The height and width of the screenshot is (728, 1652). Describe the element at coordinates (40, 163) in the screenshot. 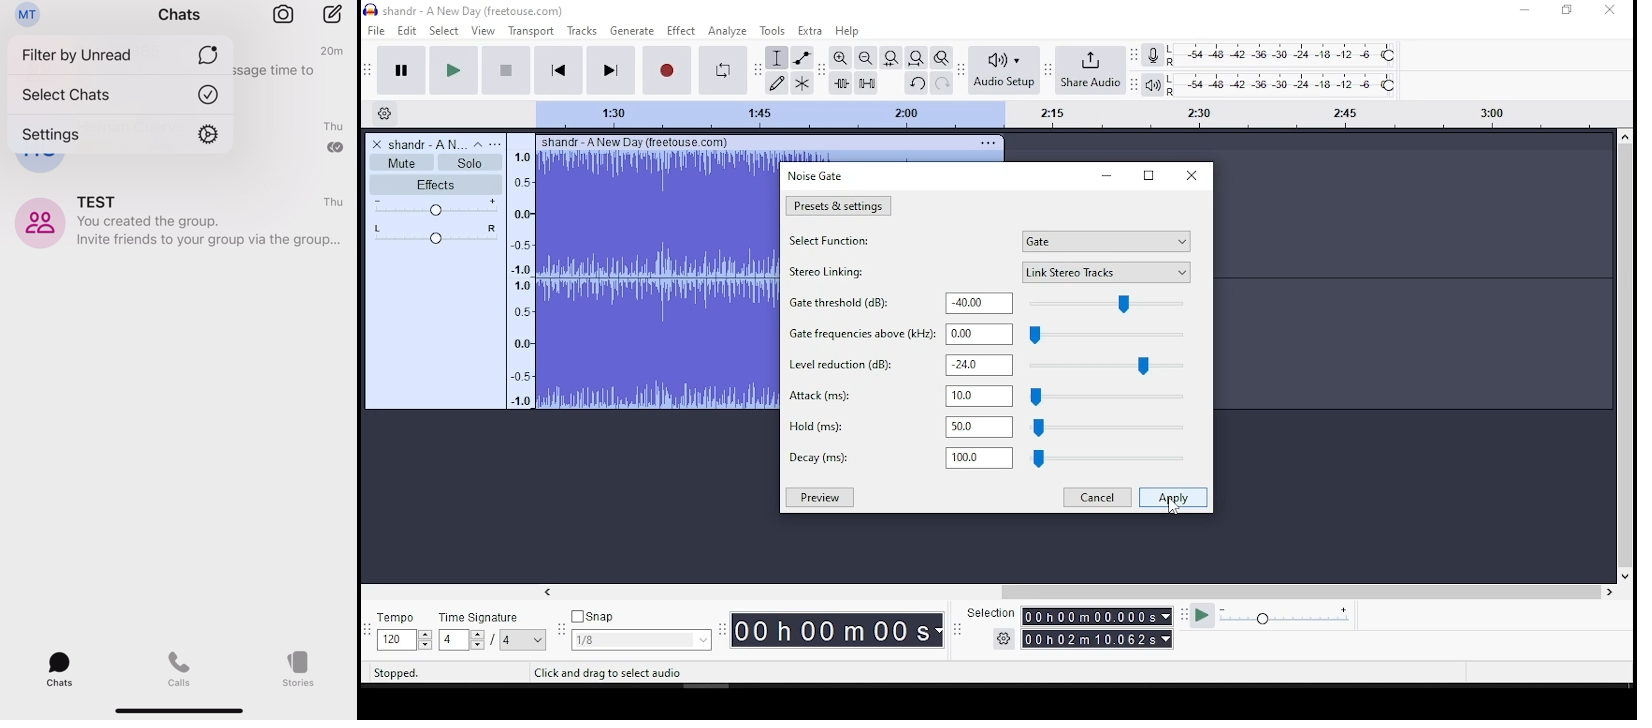

I see `half circle` at that location.